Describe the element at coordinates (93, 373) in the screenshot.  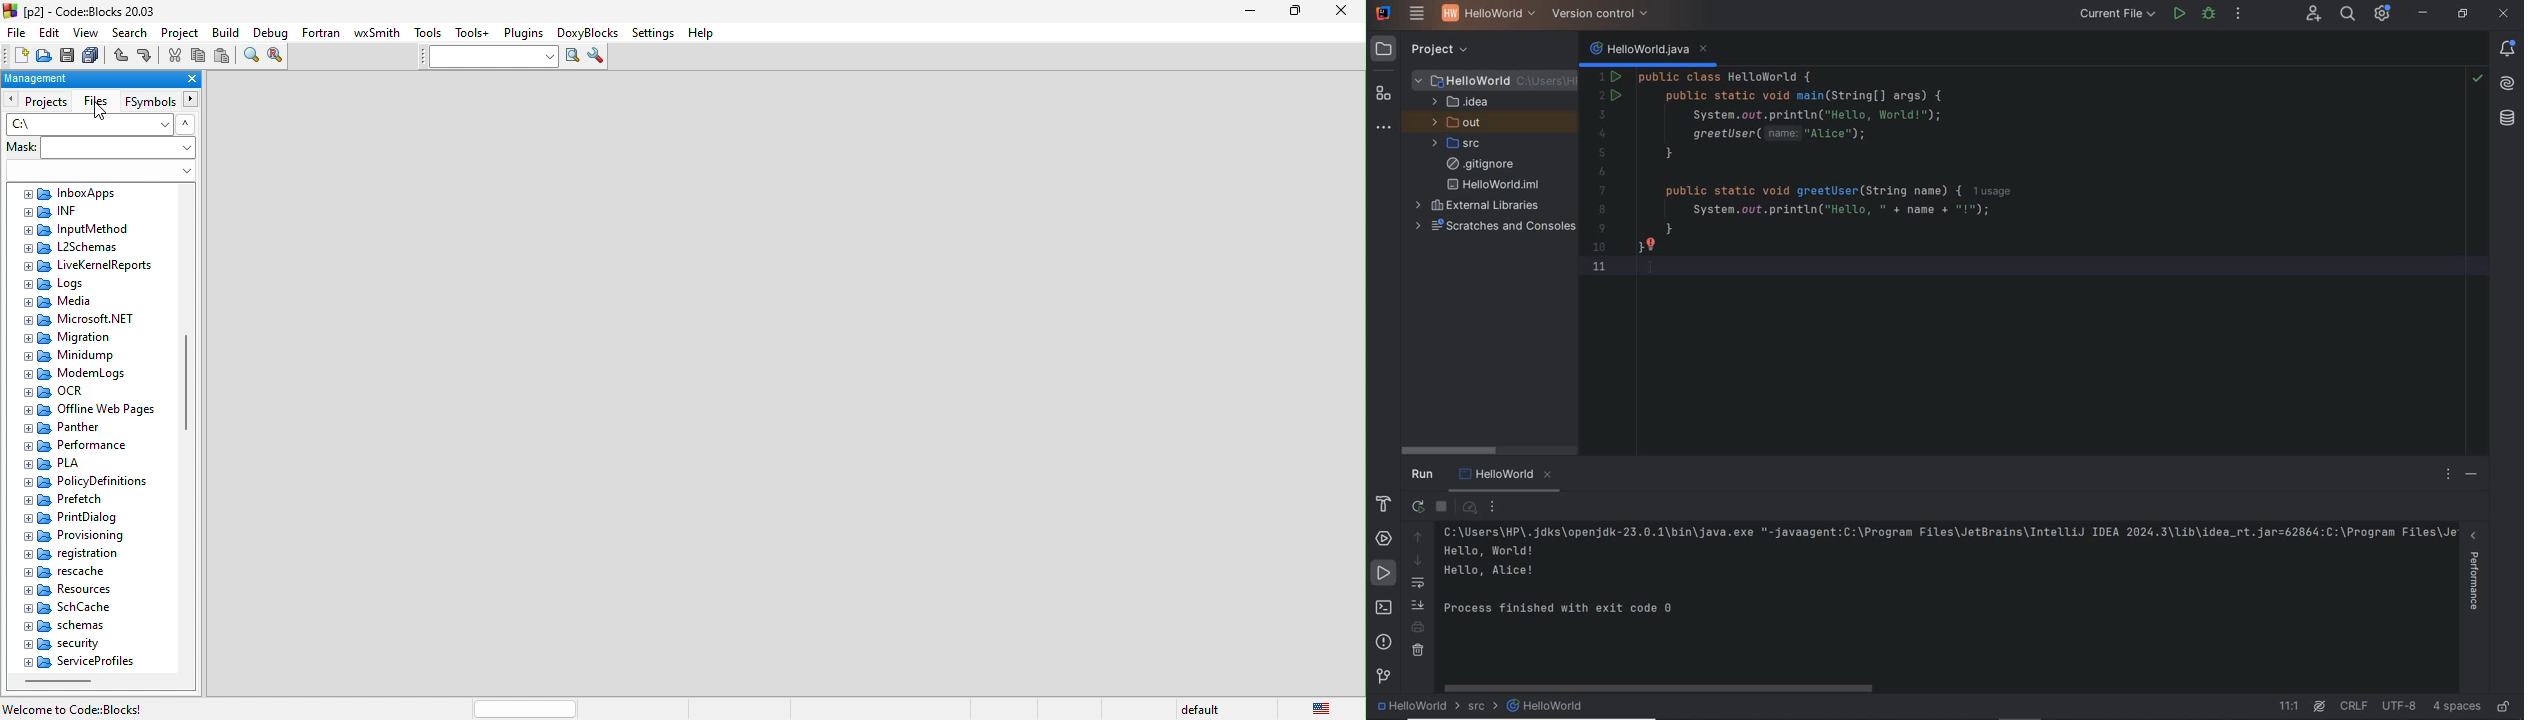
I see `modemlogs` at that location.